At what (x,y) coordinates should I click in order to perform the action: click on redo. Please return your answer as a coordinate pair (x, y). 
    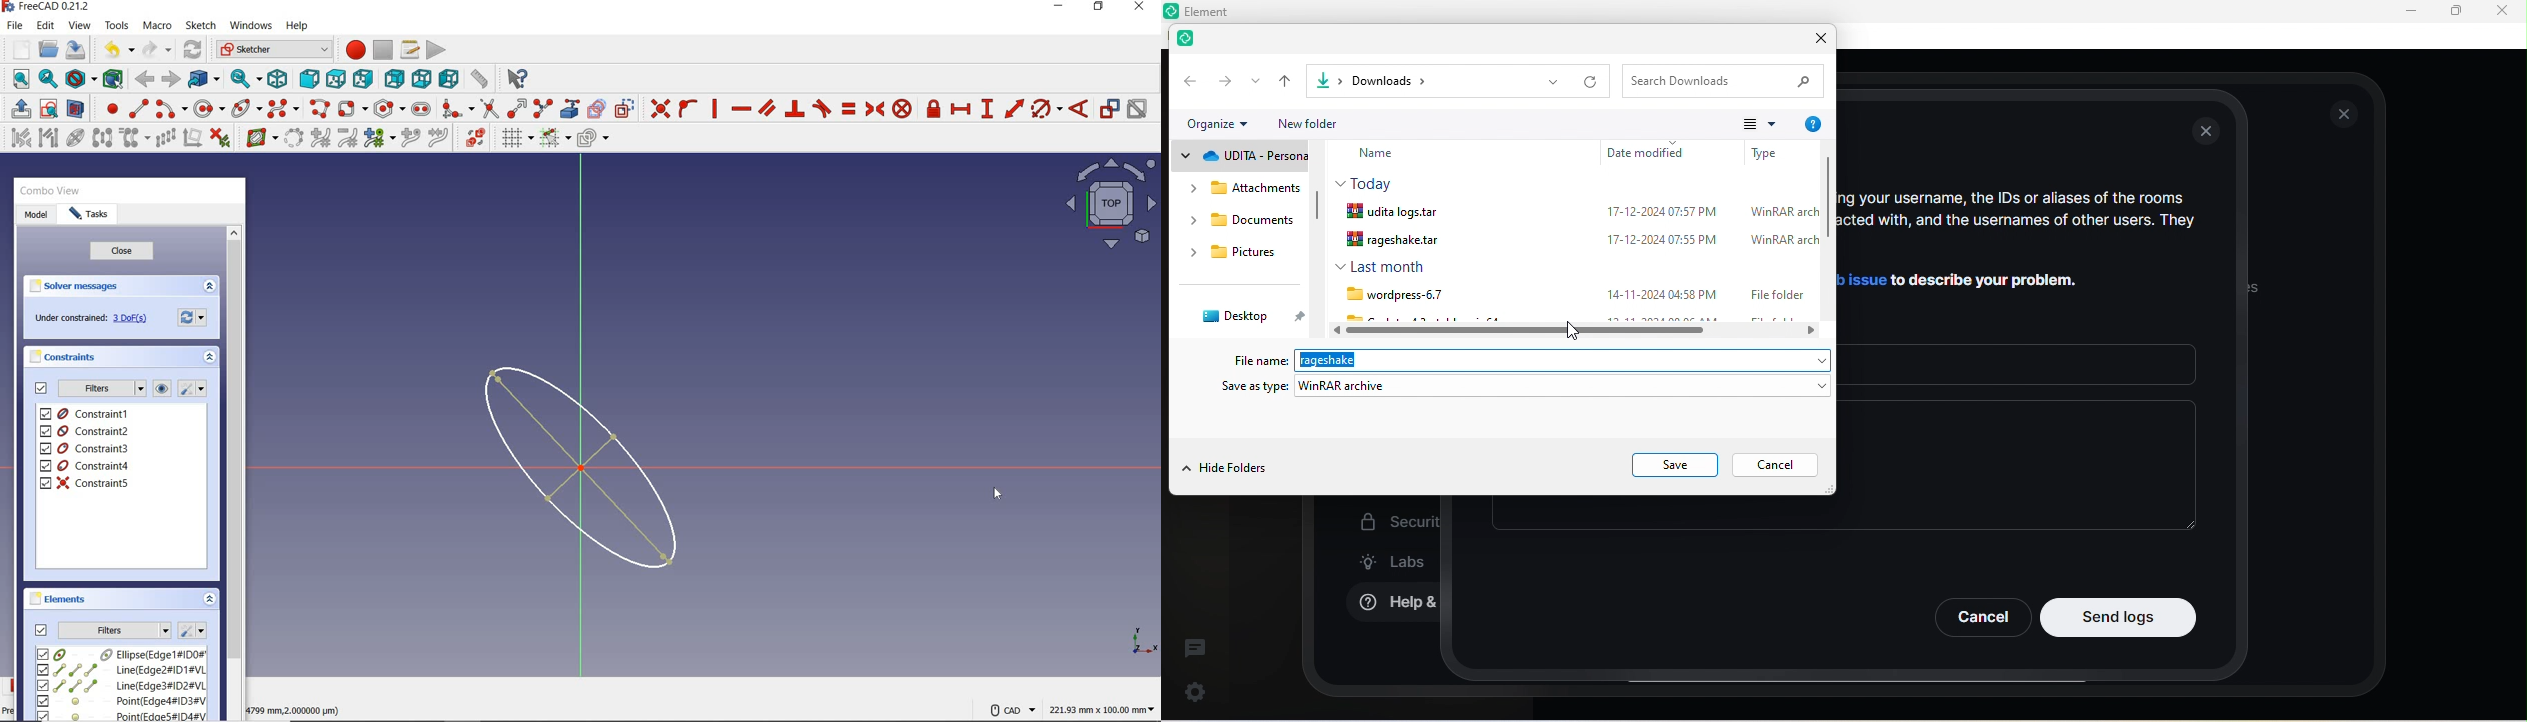
    Looking at the image, I should click on (157, 49).